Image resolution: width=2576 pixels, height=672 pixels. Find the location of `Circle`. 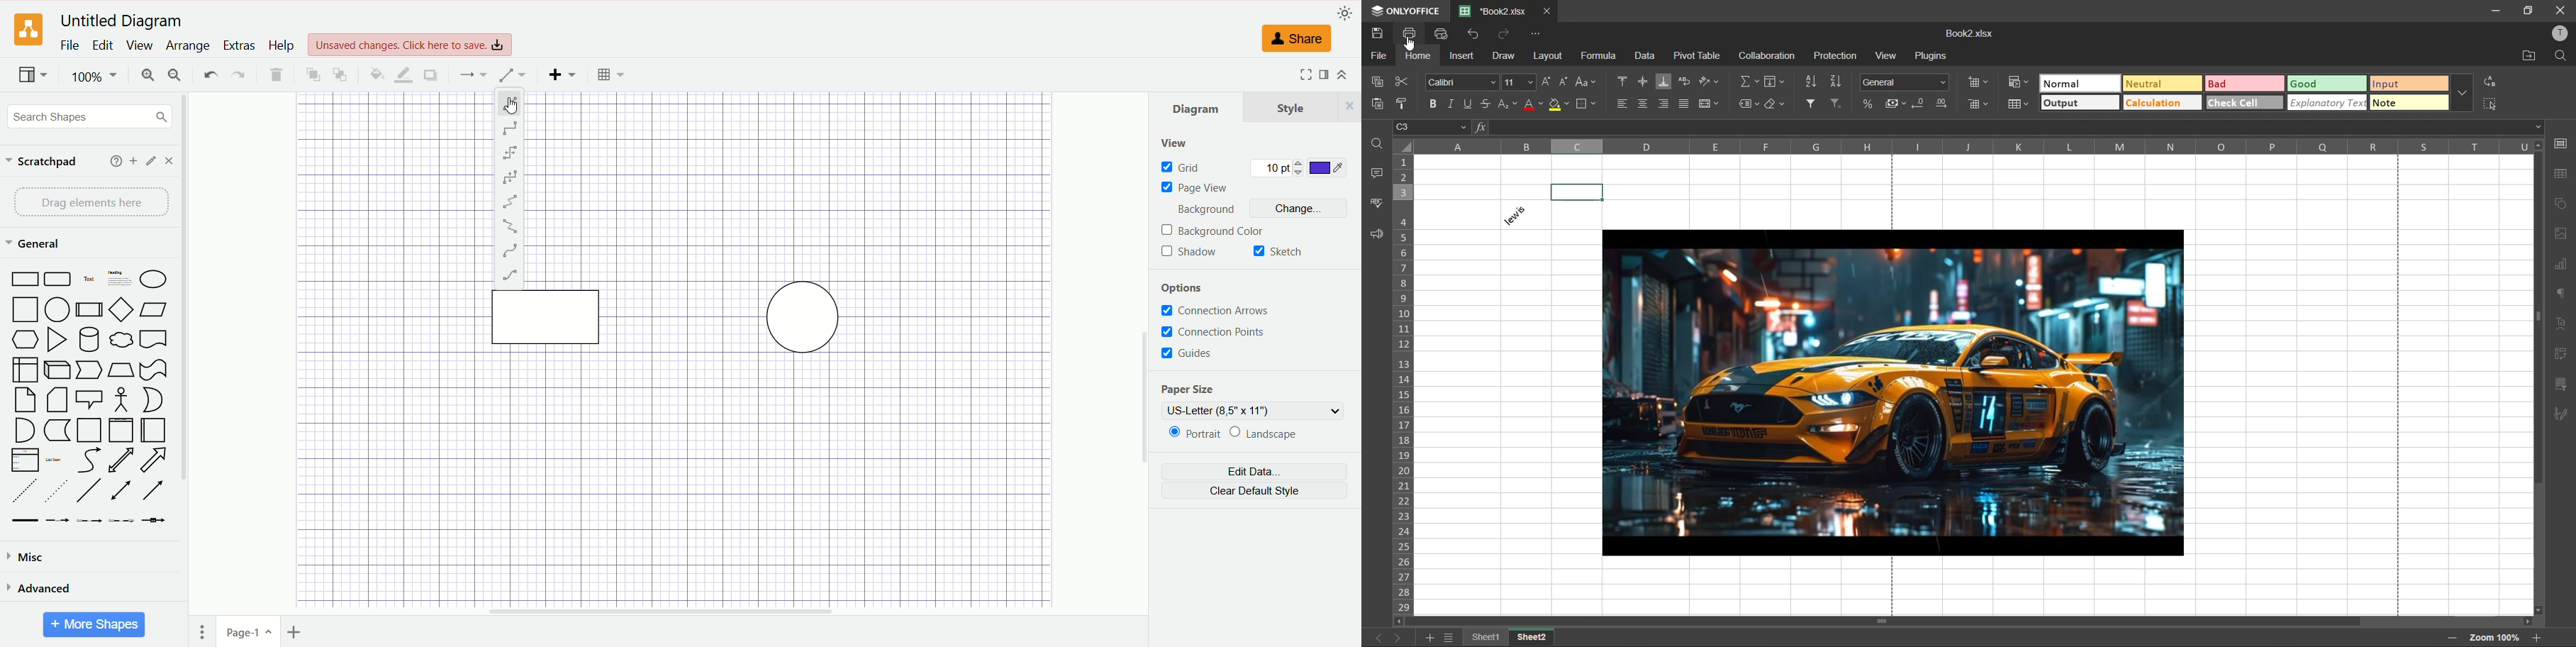

Circle is located at coordinates (60, 309).